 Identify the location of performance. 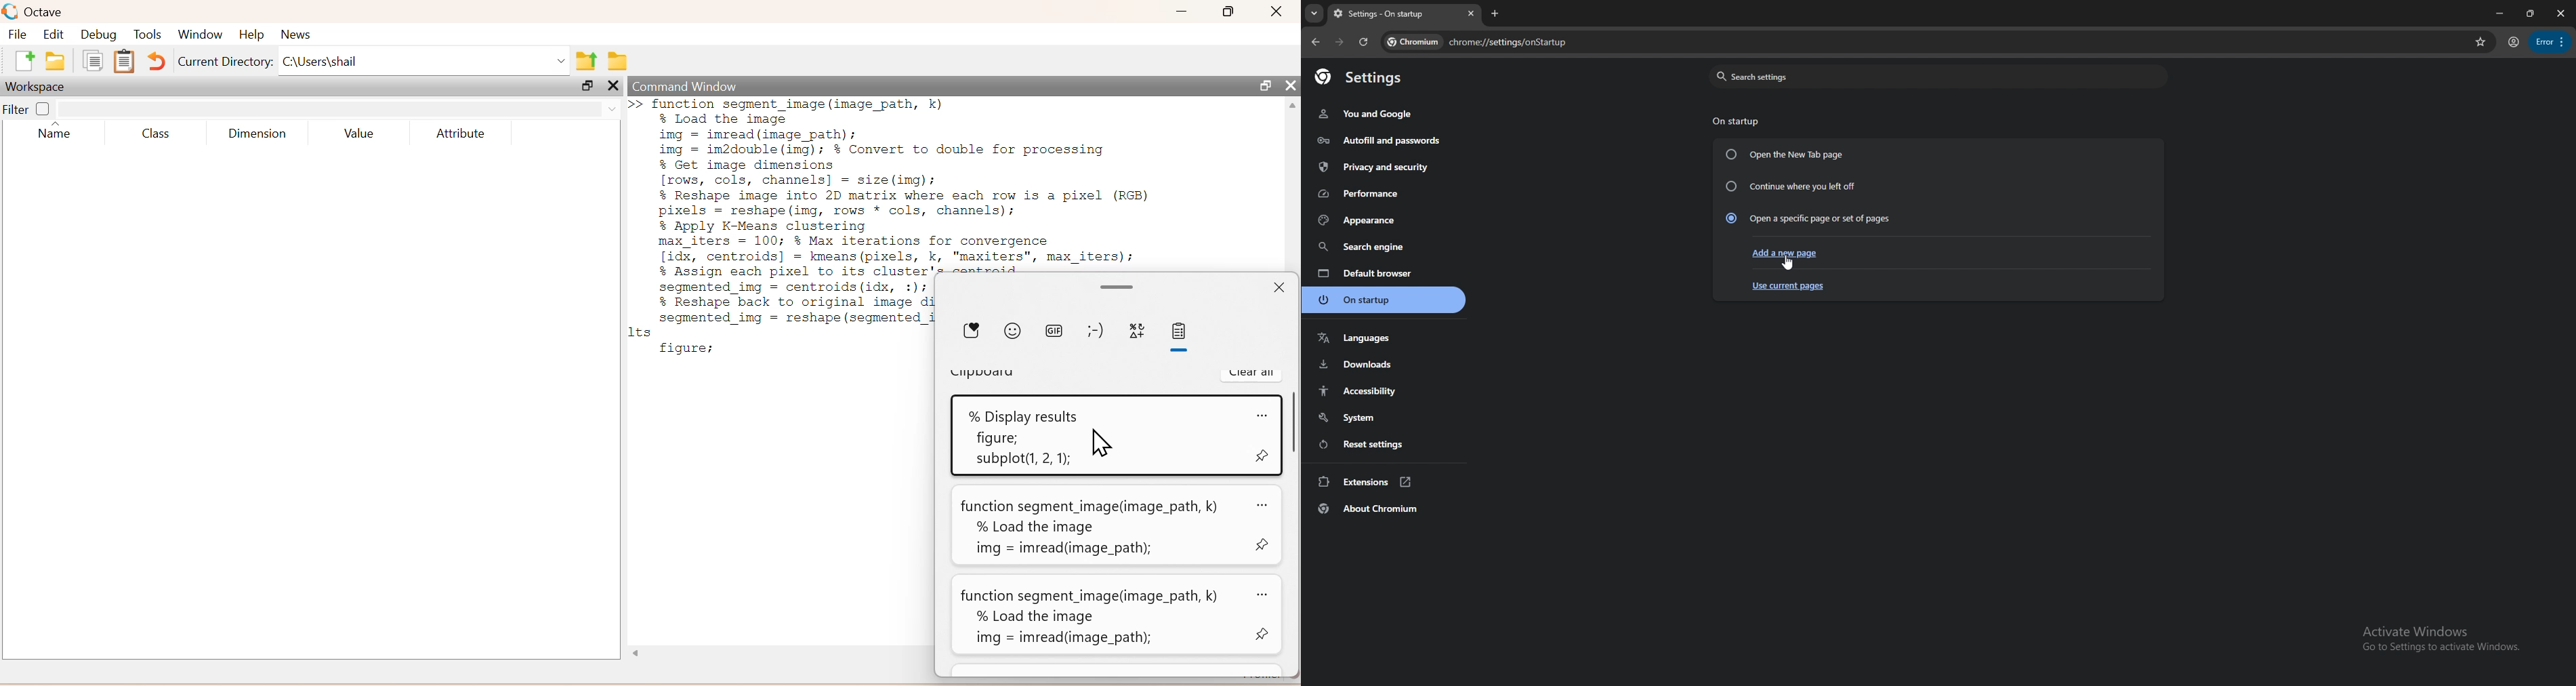
(1379, 193).